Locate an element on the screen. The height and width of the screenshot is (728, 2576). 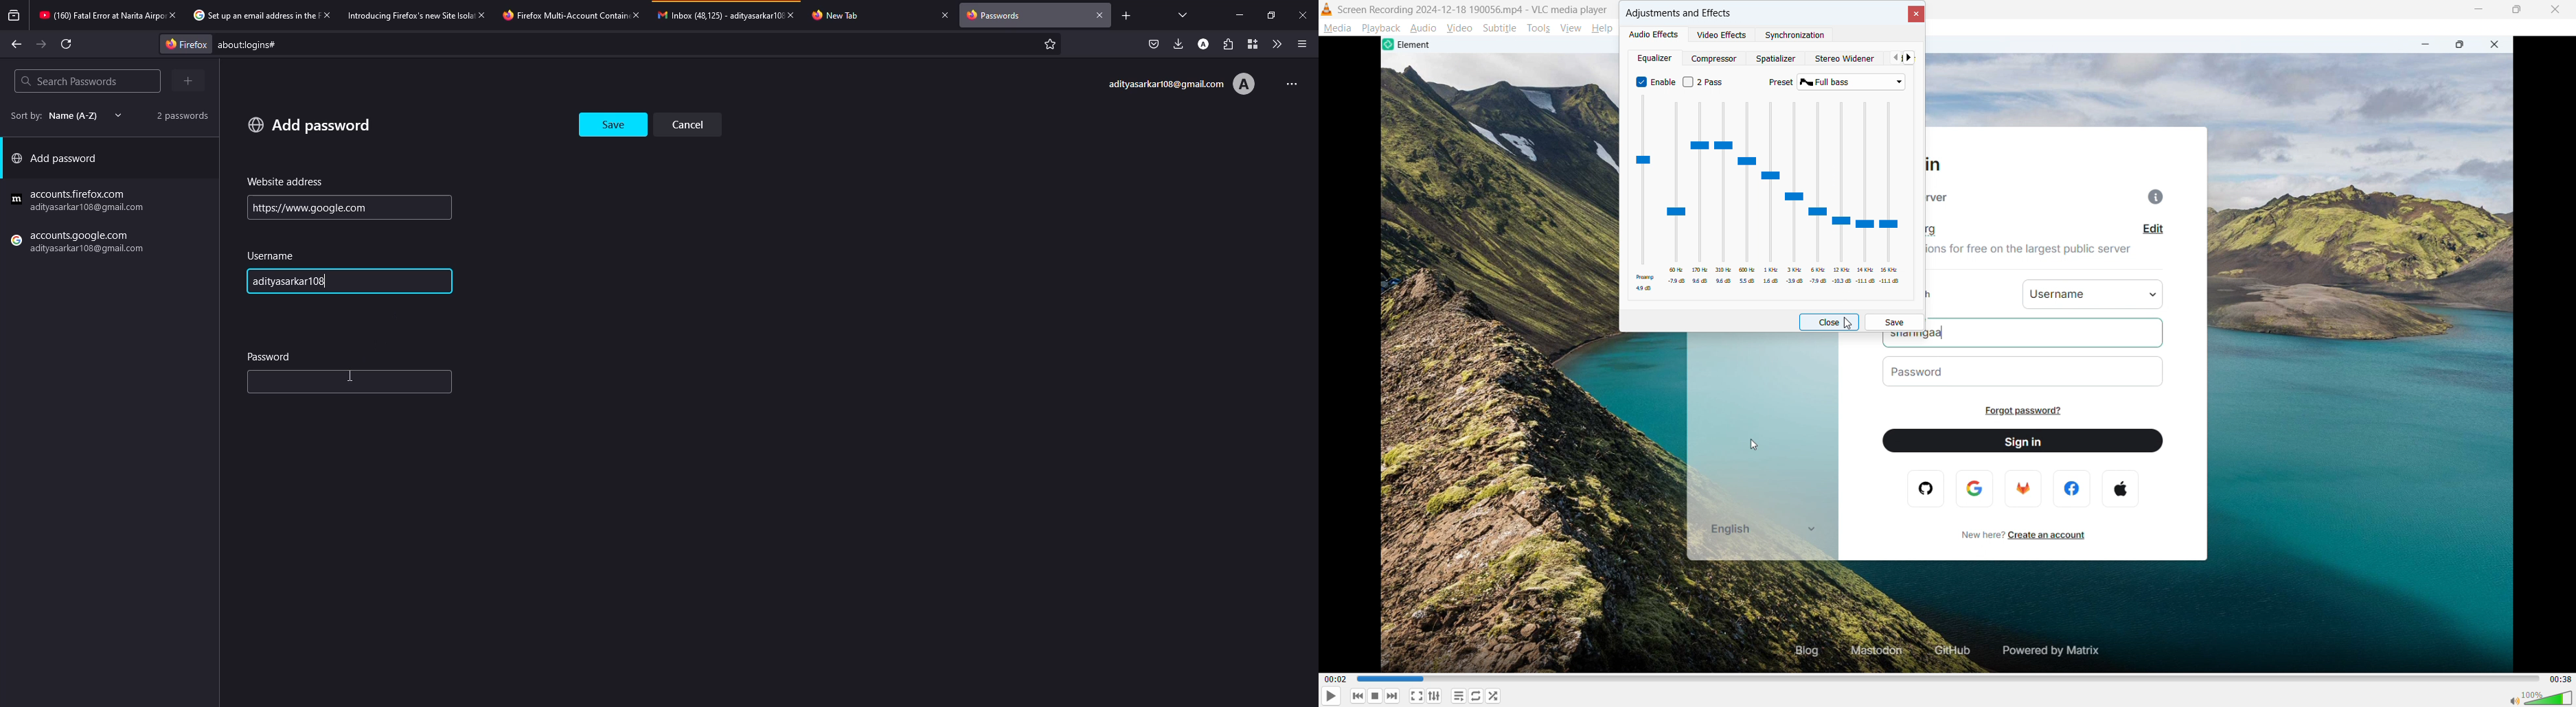
Video effects  is located at coordinates (1723, 34).